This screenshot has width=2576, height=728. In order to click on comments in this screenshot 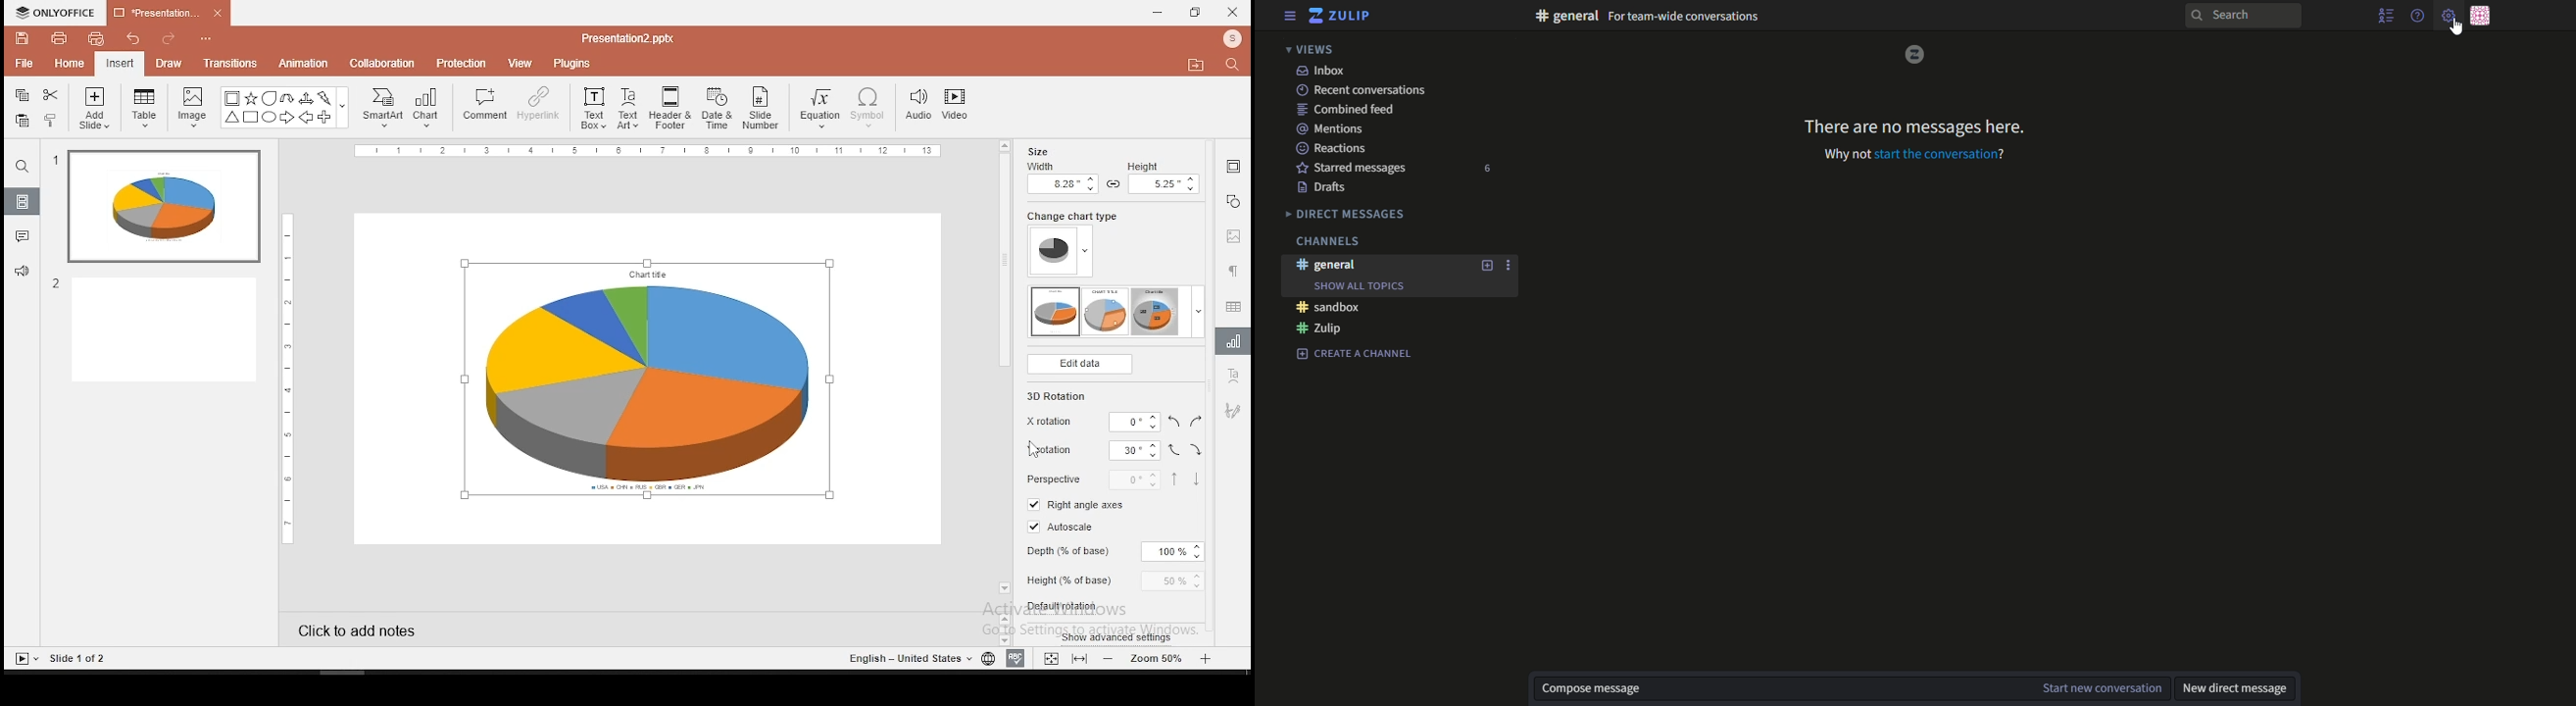, I will do `click(24, 239)`.